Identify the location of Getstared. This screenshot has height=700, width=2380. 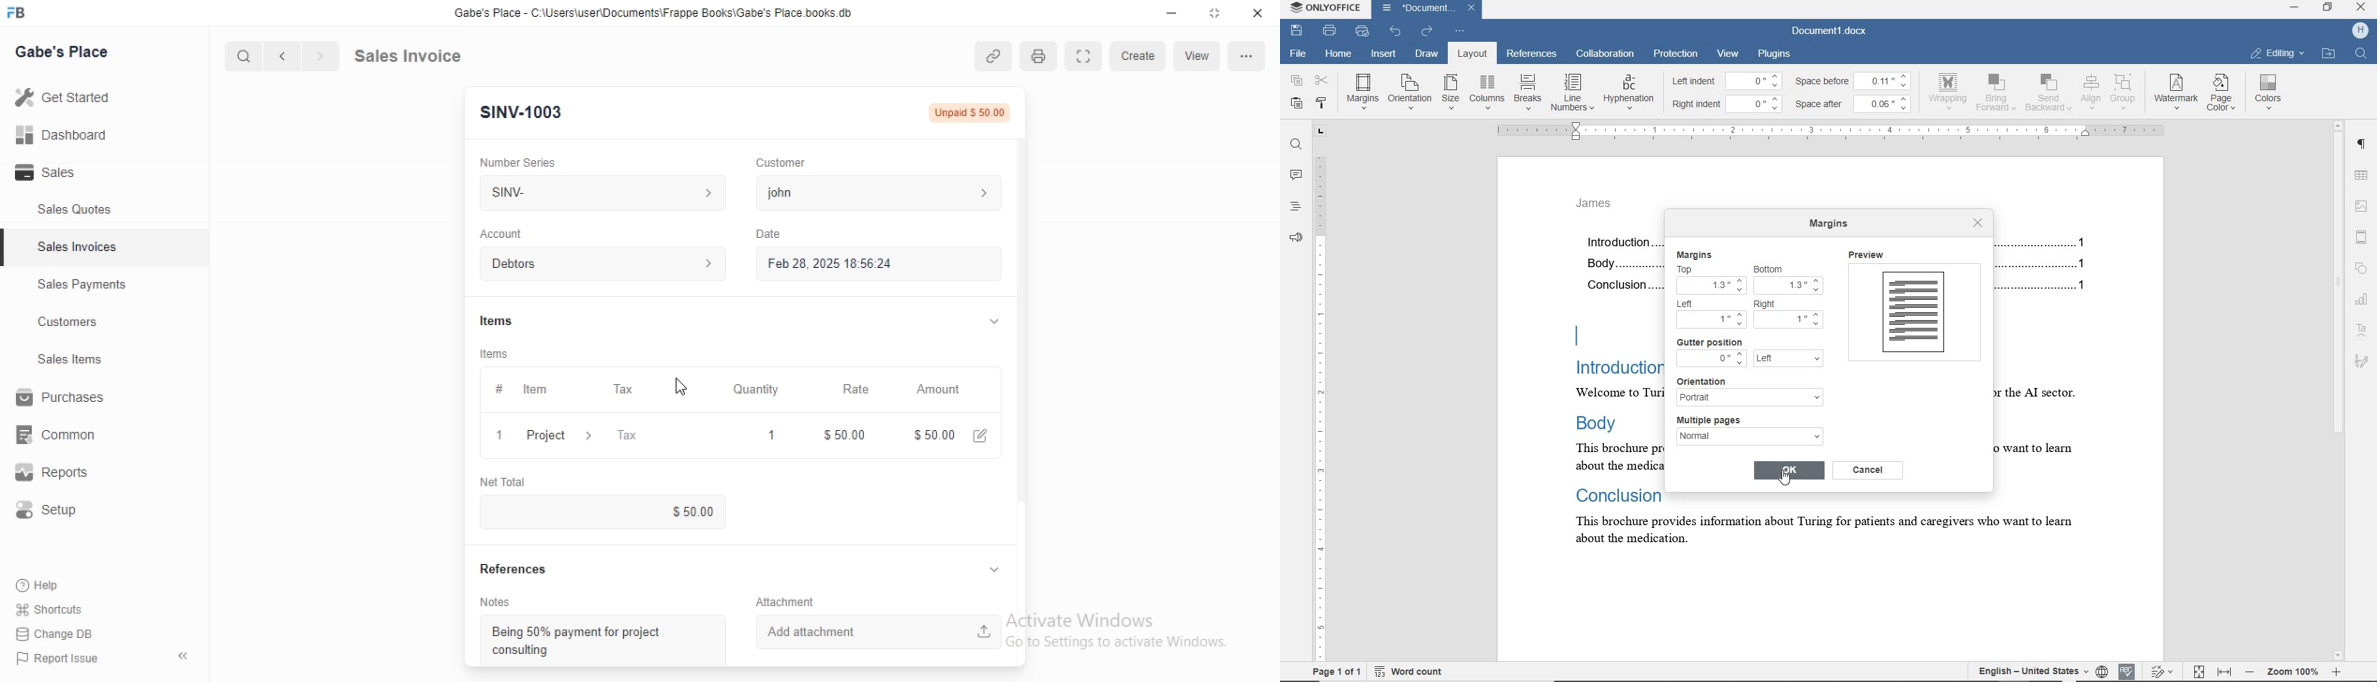
(68, 99).